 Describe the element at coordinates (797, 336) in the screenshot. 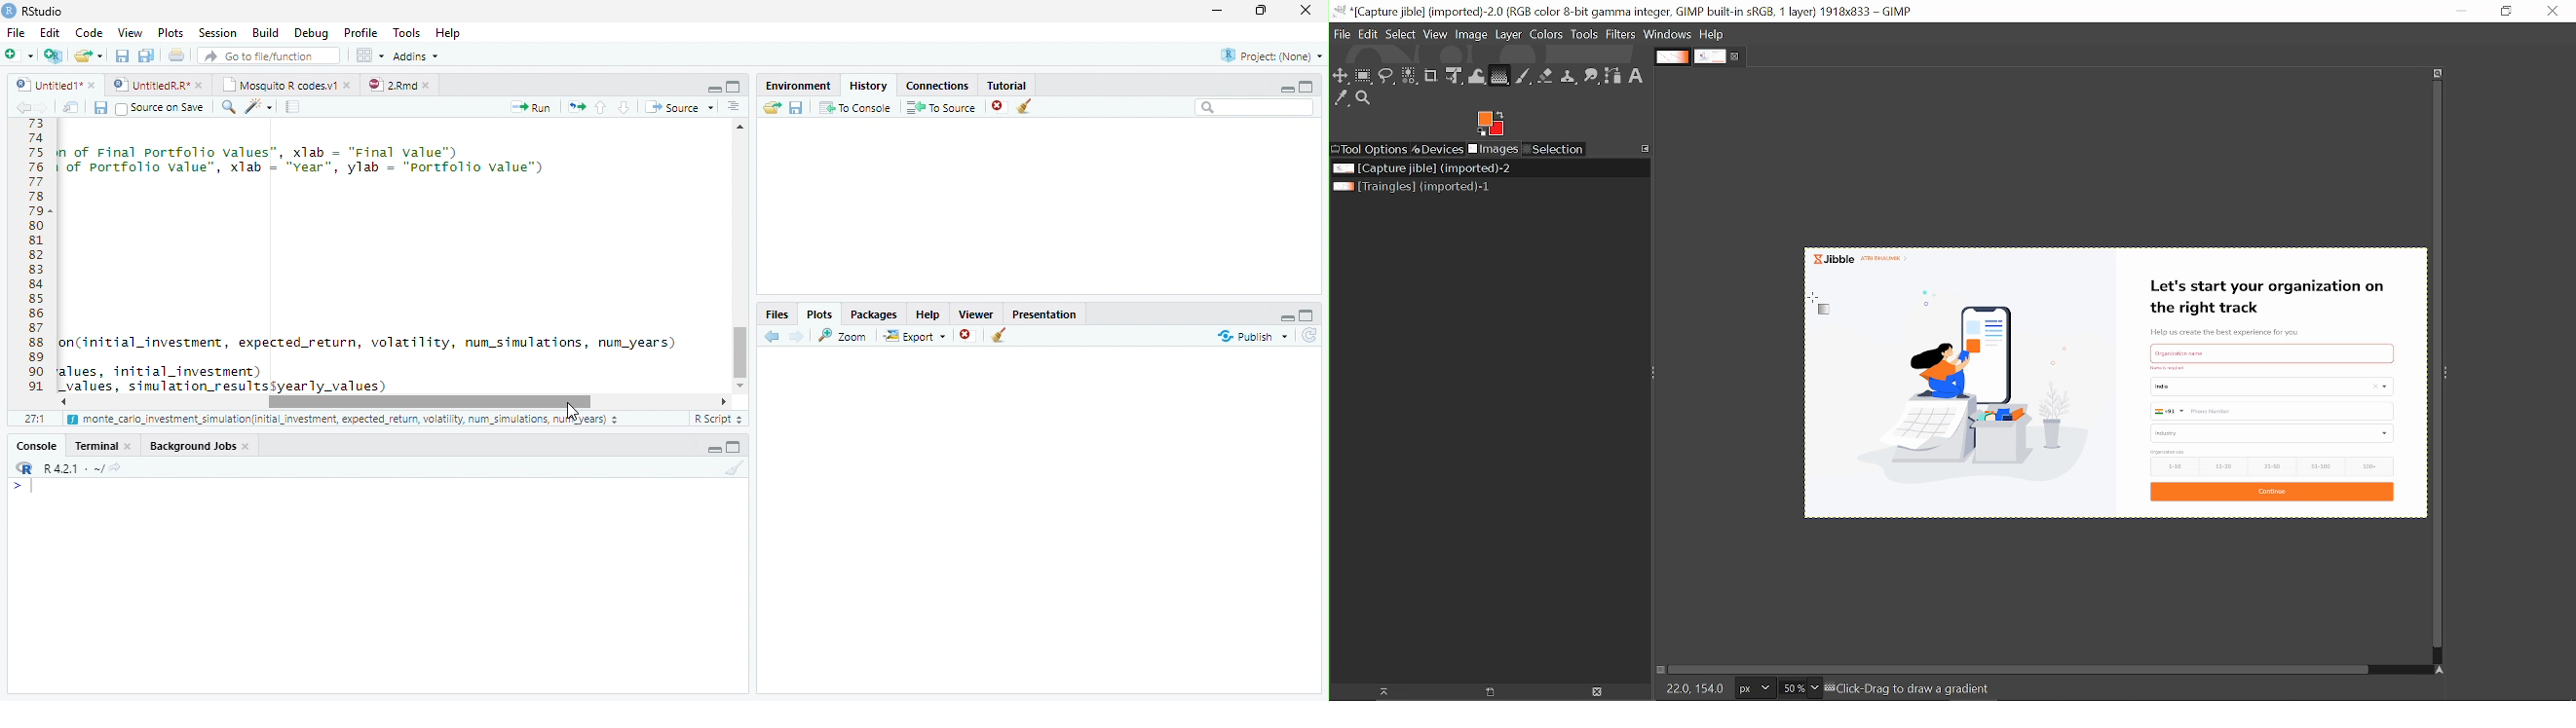

I see `Next Plot` at that location.